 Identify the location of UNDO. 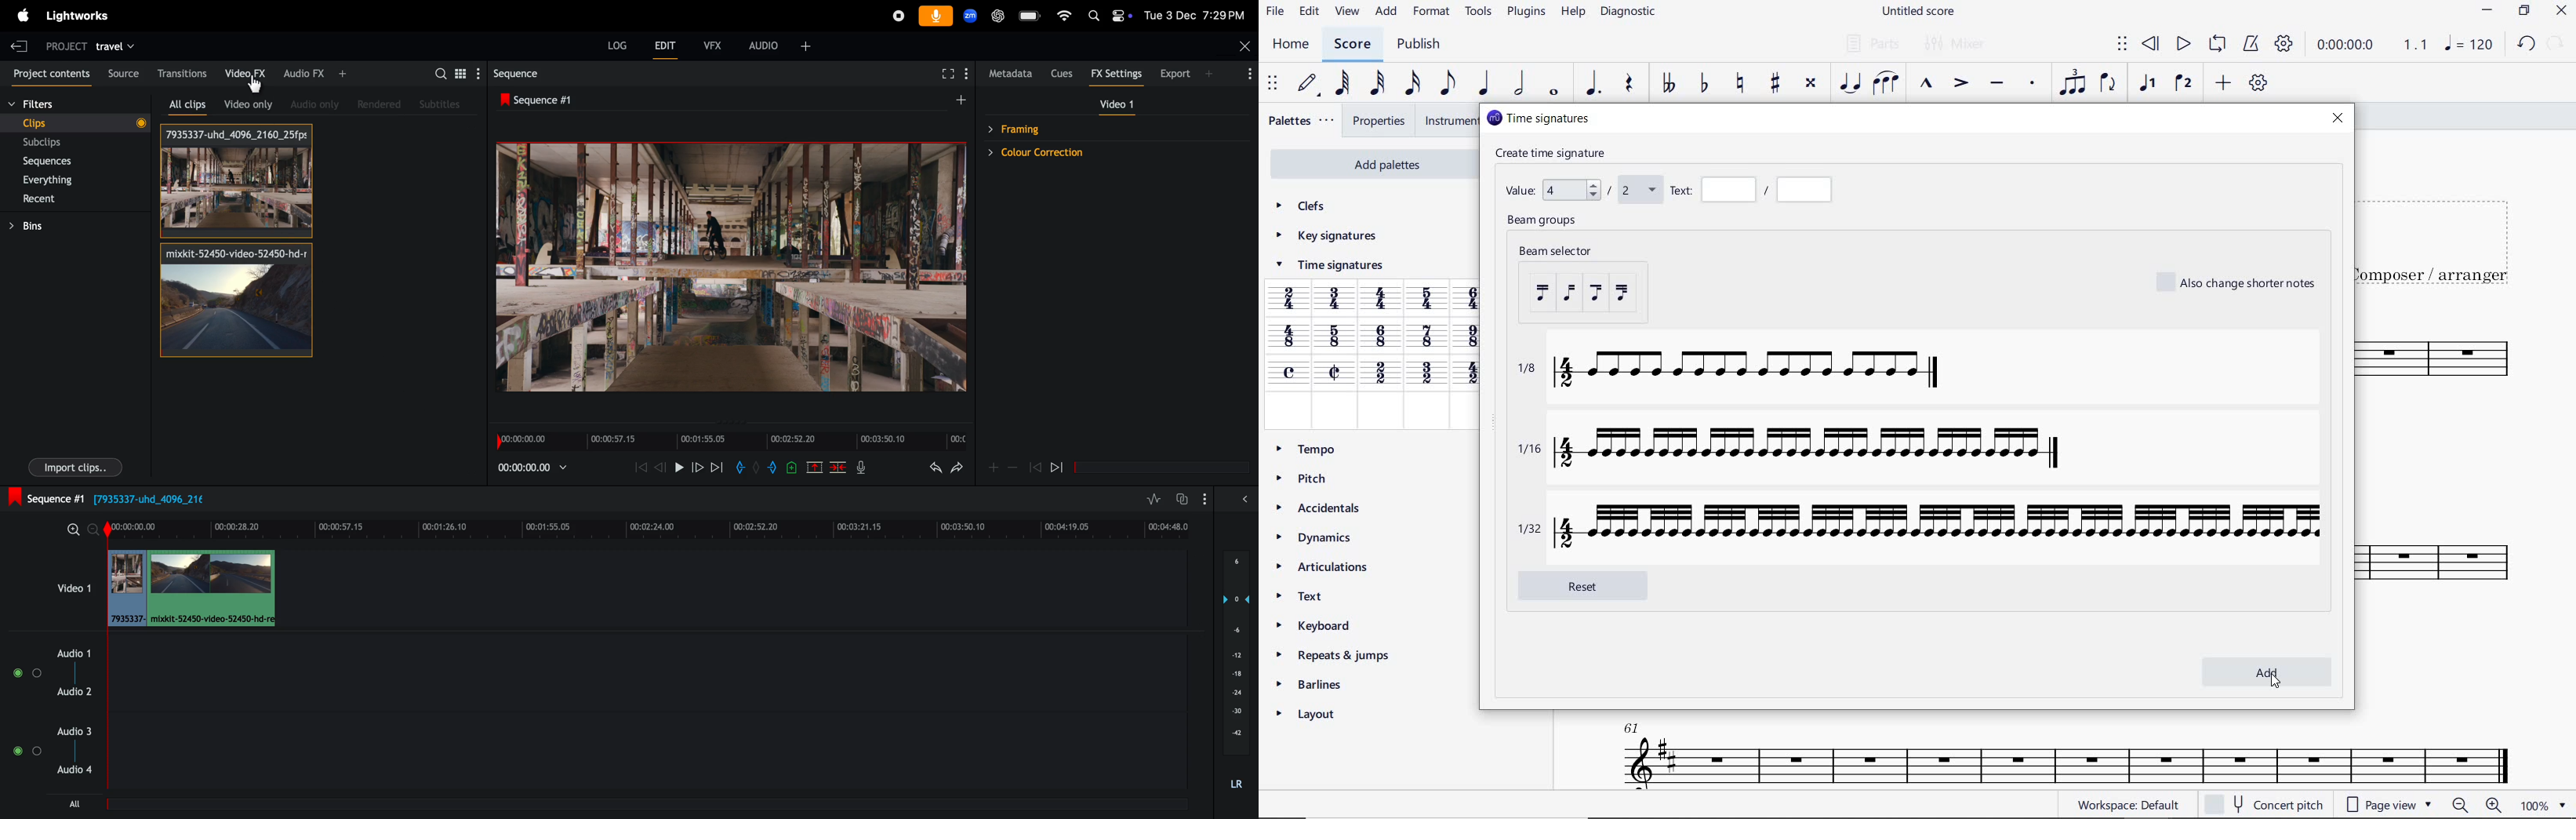
(2524, 42).